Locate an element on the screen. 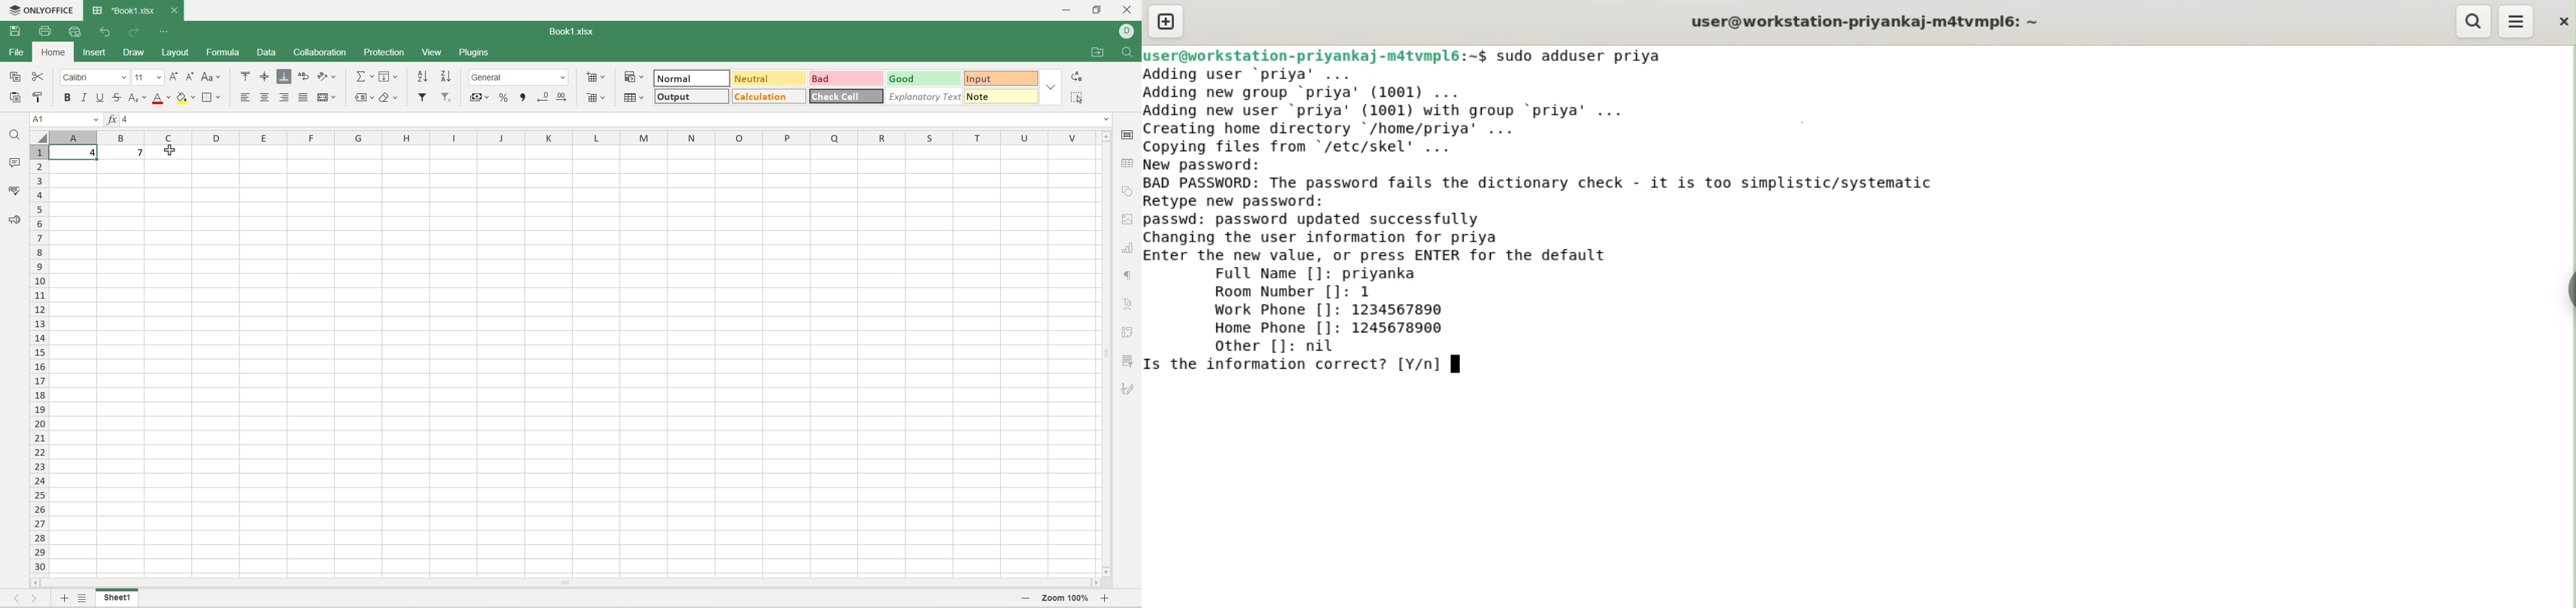 The image size is (2576, 616). columns is located at coordinates (575, 137).